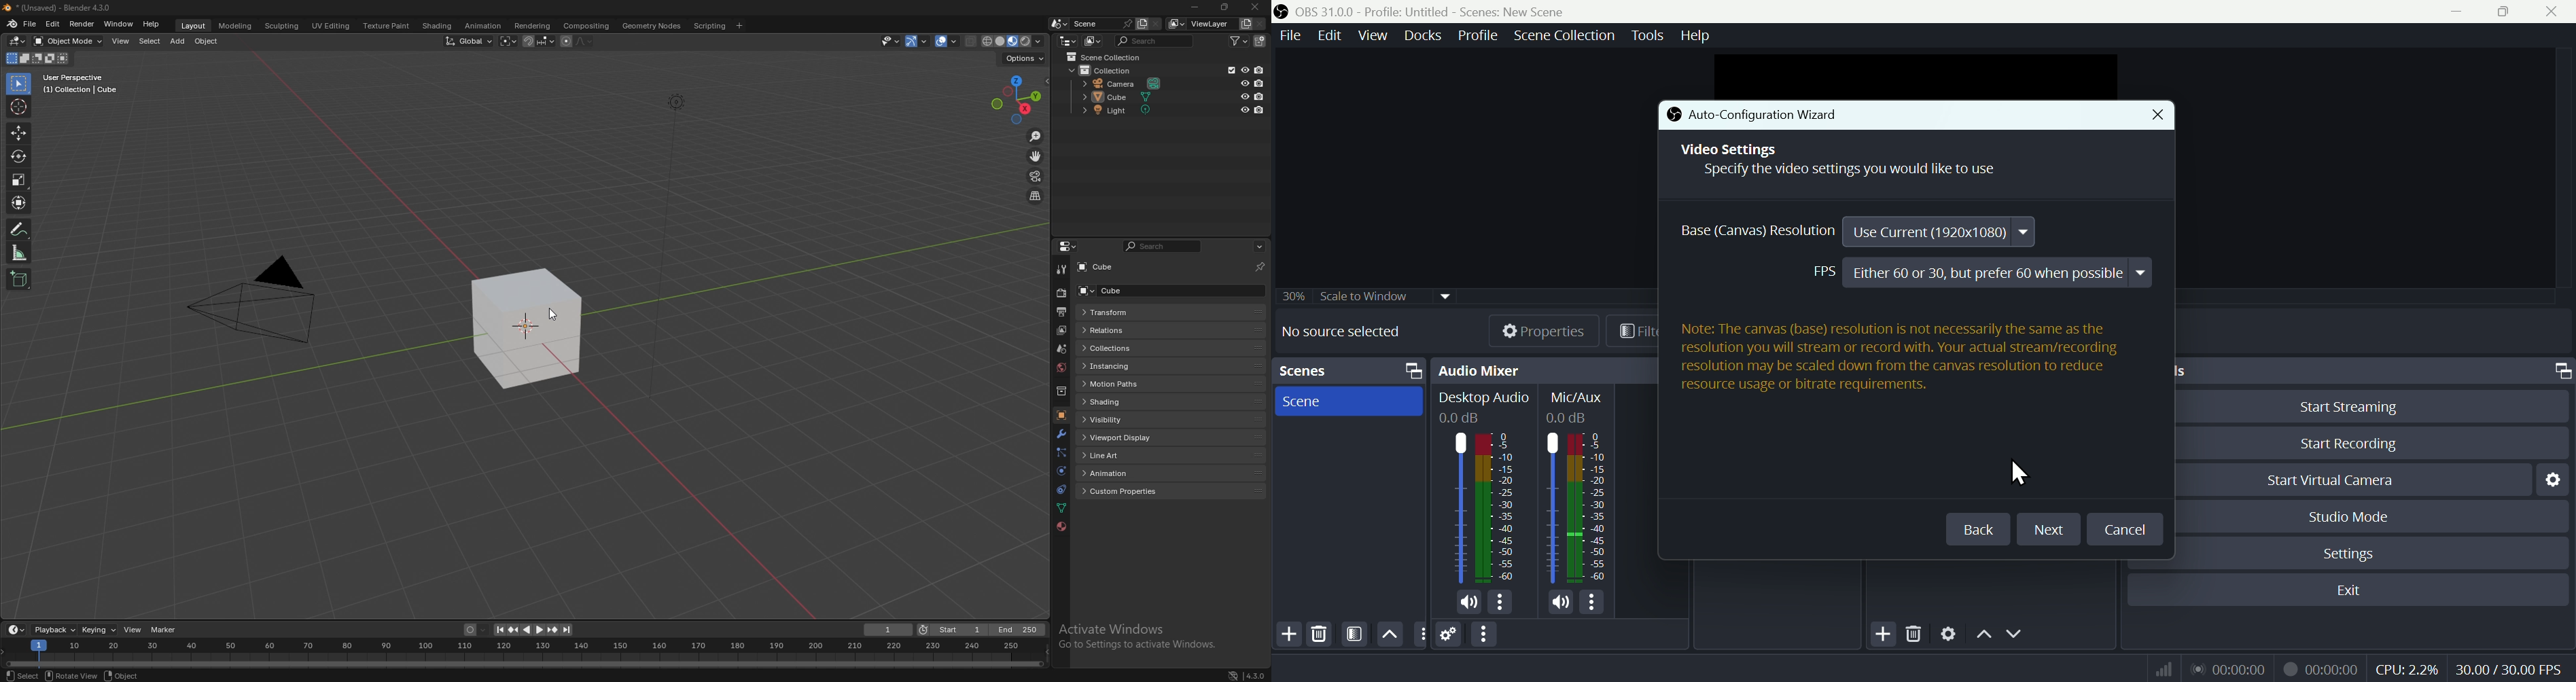 The image size is (2576, 700). What do you see at coordinates (1531, 330) in the screenshot?
I see `Properties` at bounding box center [1531, 330].